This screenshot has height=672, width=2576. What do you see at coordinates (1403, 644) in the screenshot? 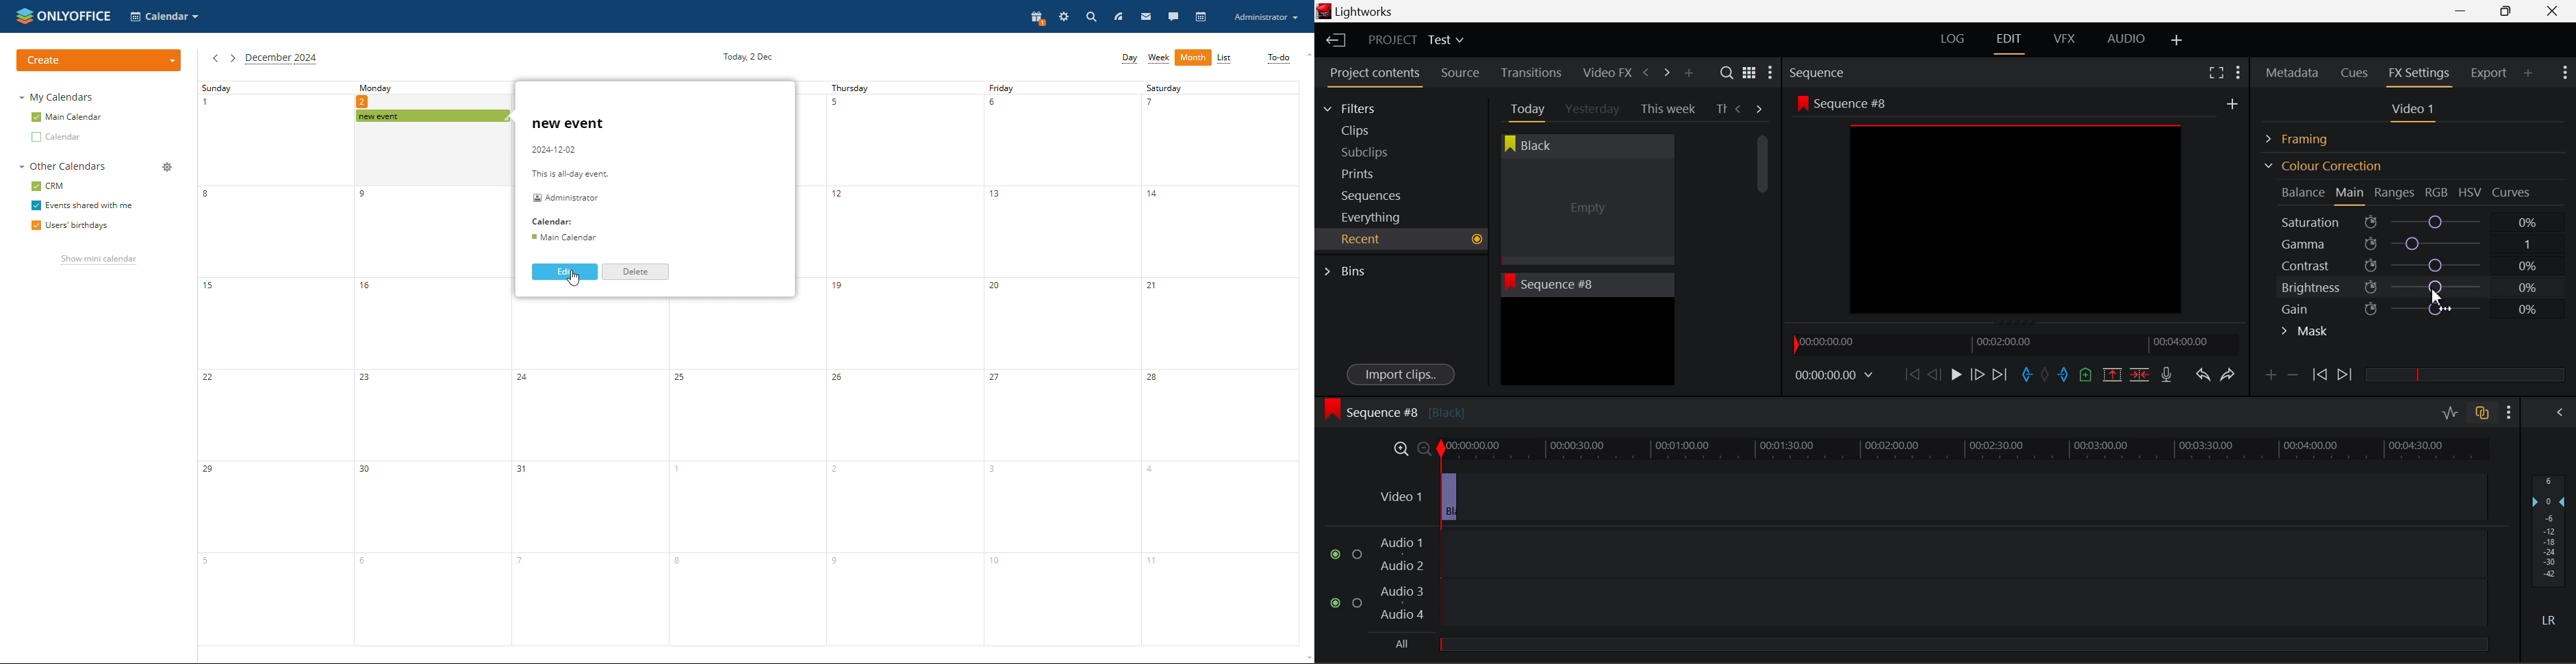
I see `All` at bounding box center [1403, 644].